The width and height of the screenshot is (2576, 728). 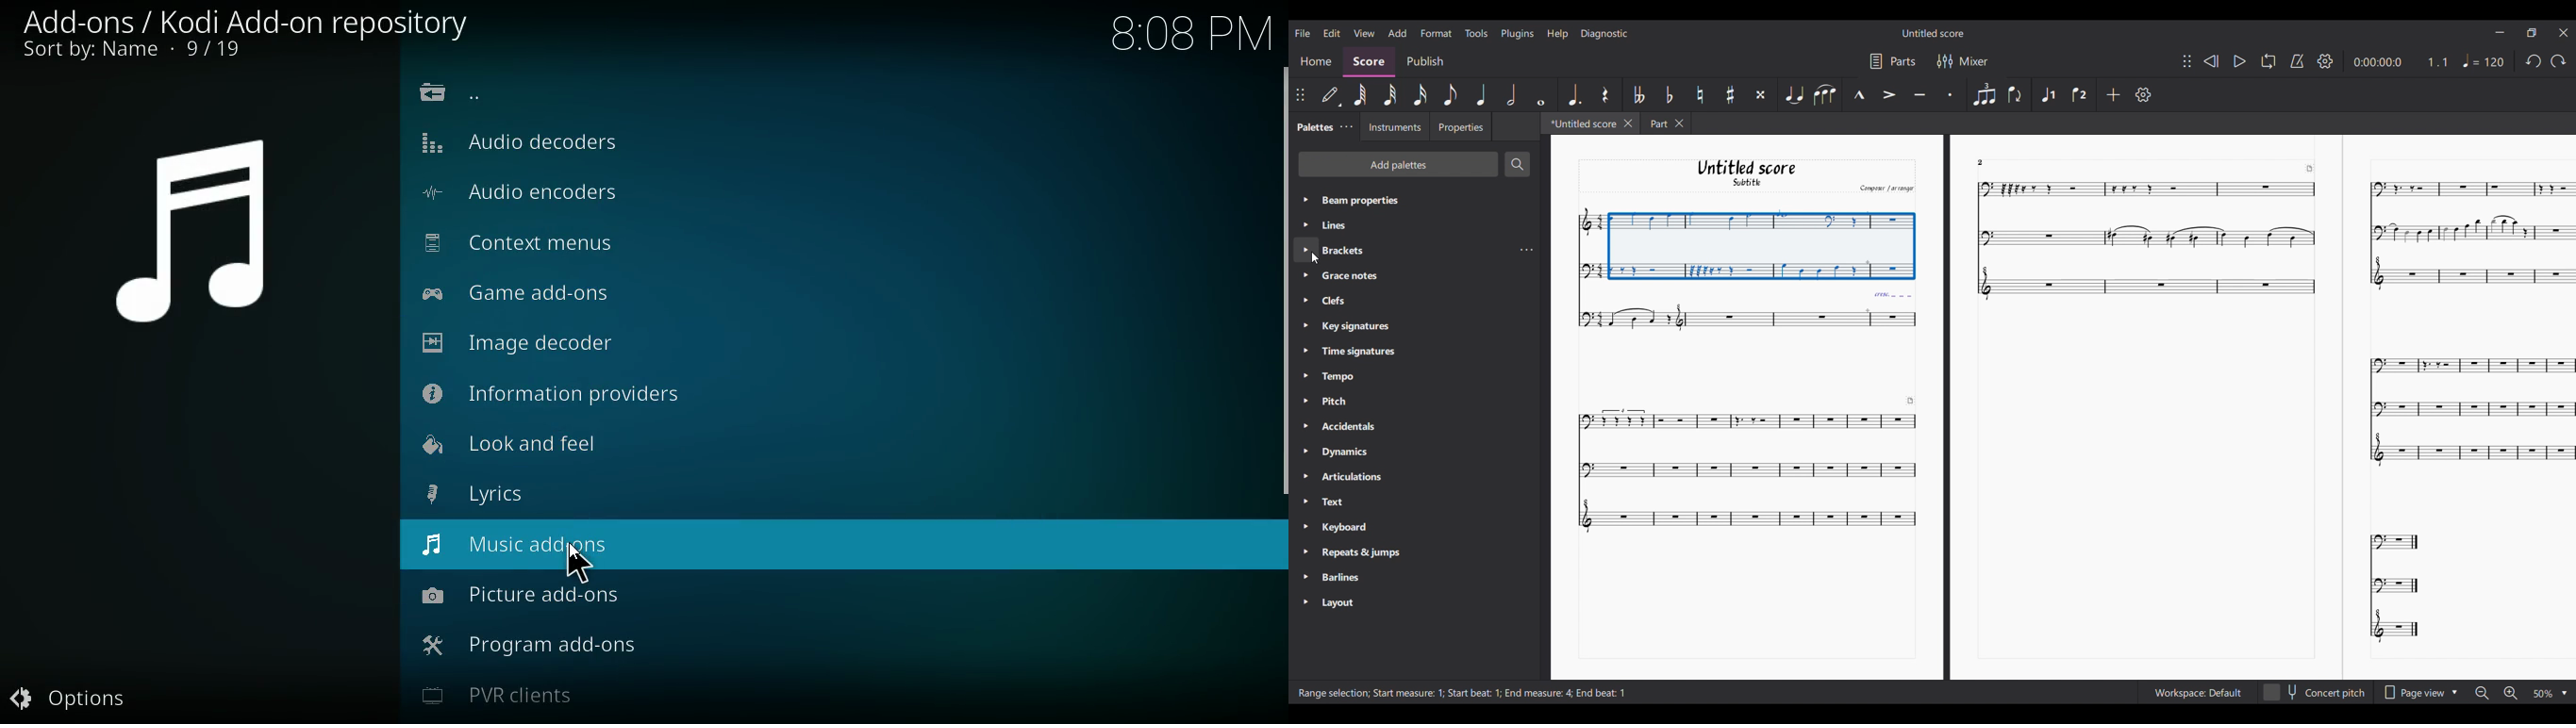 I want to click on Image Decoder, so click(x=527, y=342).